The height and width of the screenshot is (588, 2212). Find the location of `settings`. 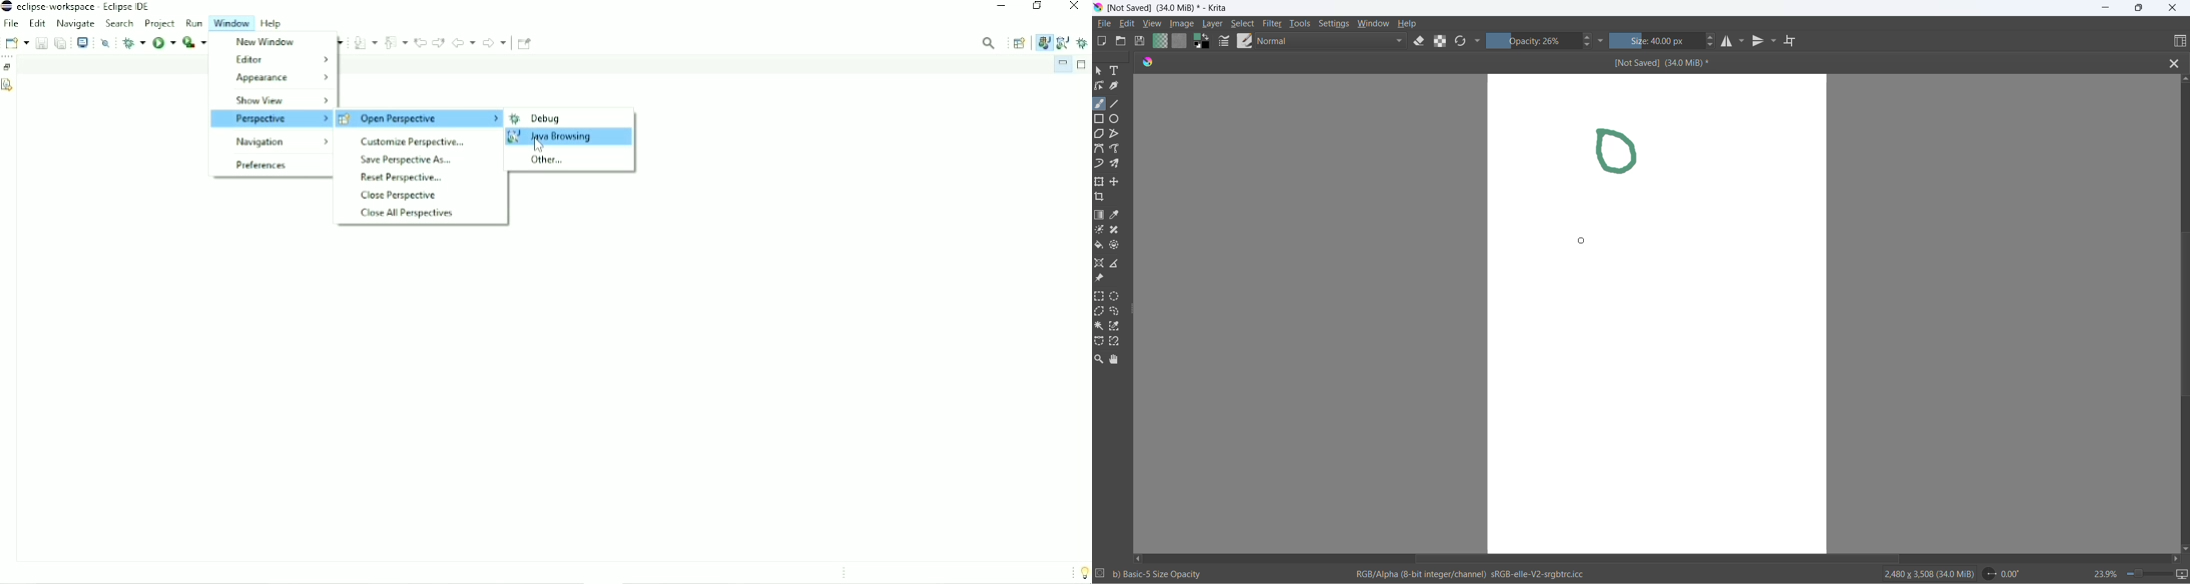

settings is located at coordinates (1332, 24).